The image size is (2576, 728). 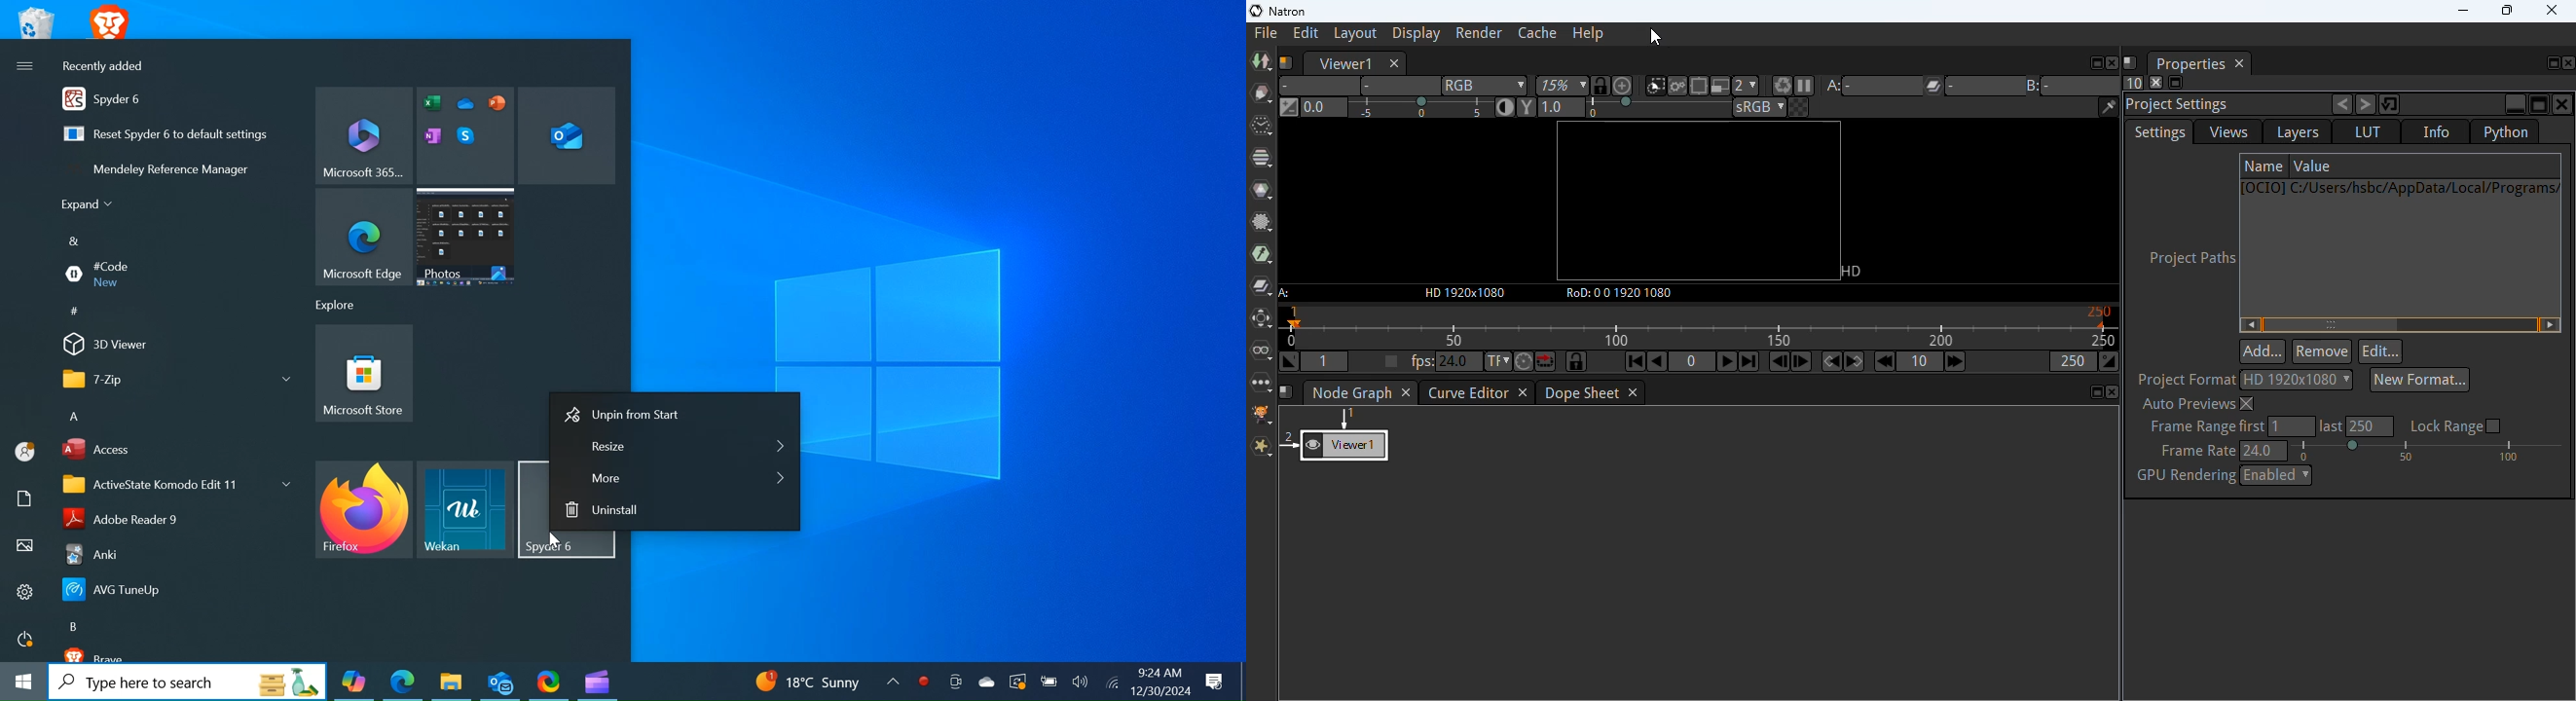 What do you see at coordinates (171, 380) in the screenshot?
I see `7-Zip` at bounding box center [171, 380].